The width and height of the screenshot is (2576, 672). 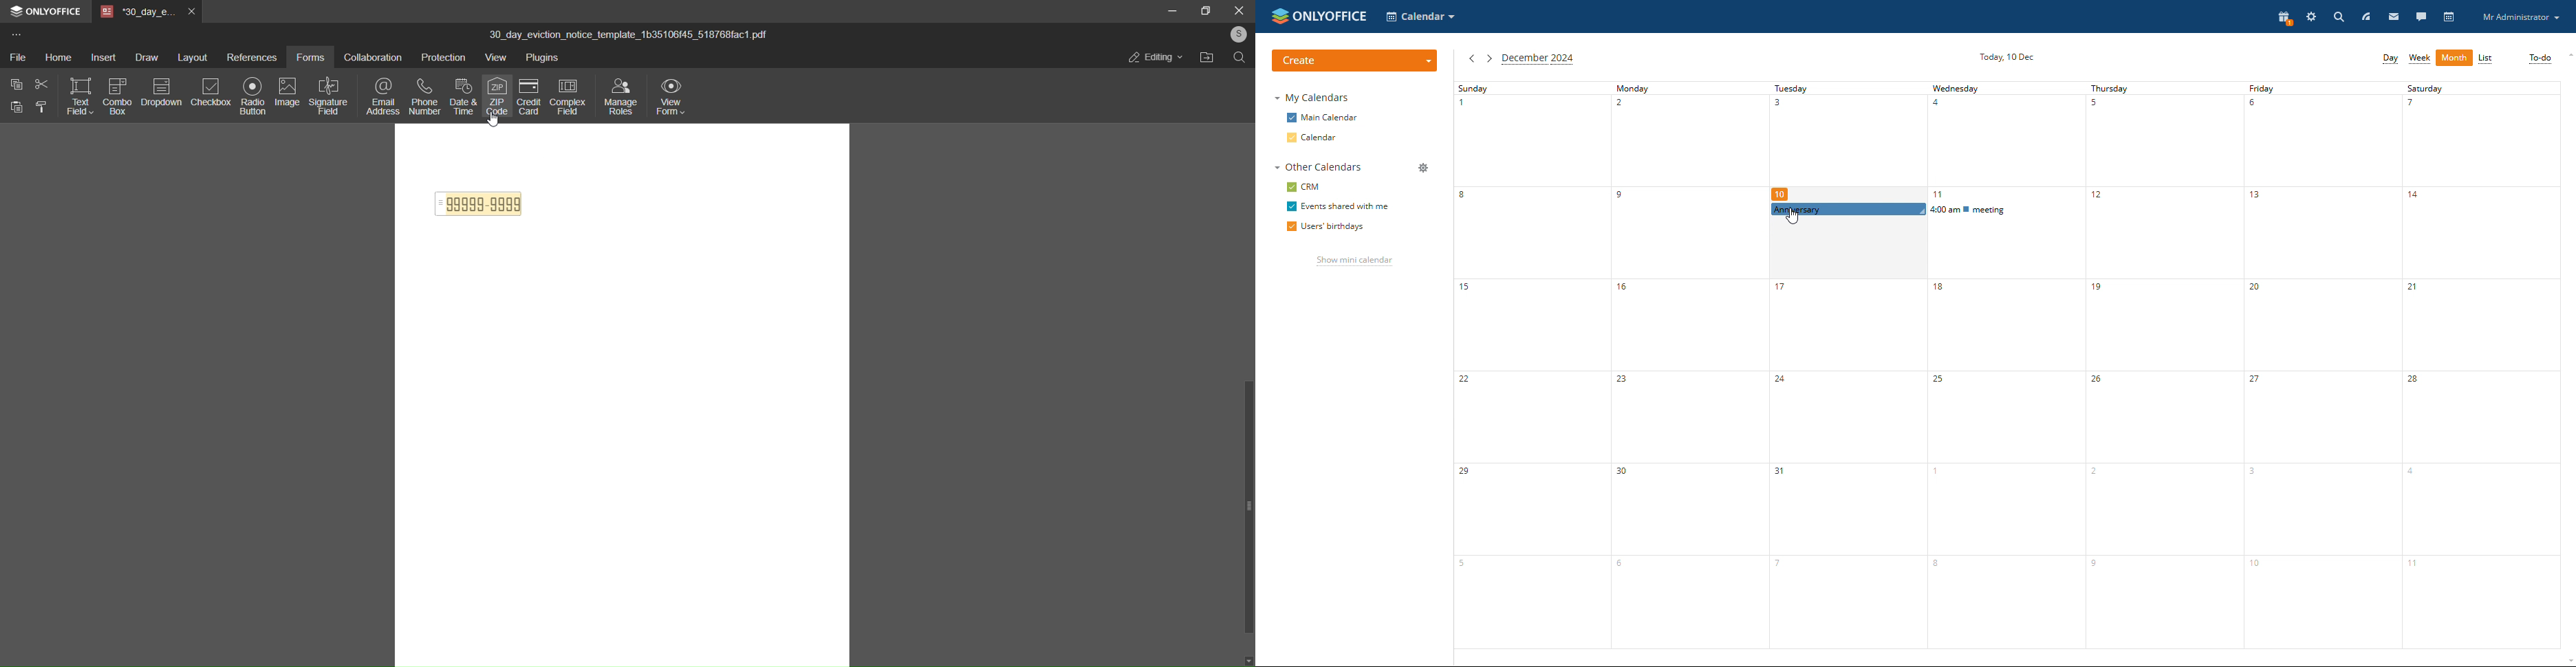 What do you see at coordinates (671, 96) in the screenshot?
I see `view form` at bounding box center [671, 96].